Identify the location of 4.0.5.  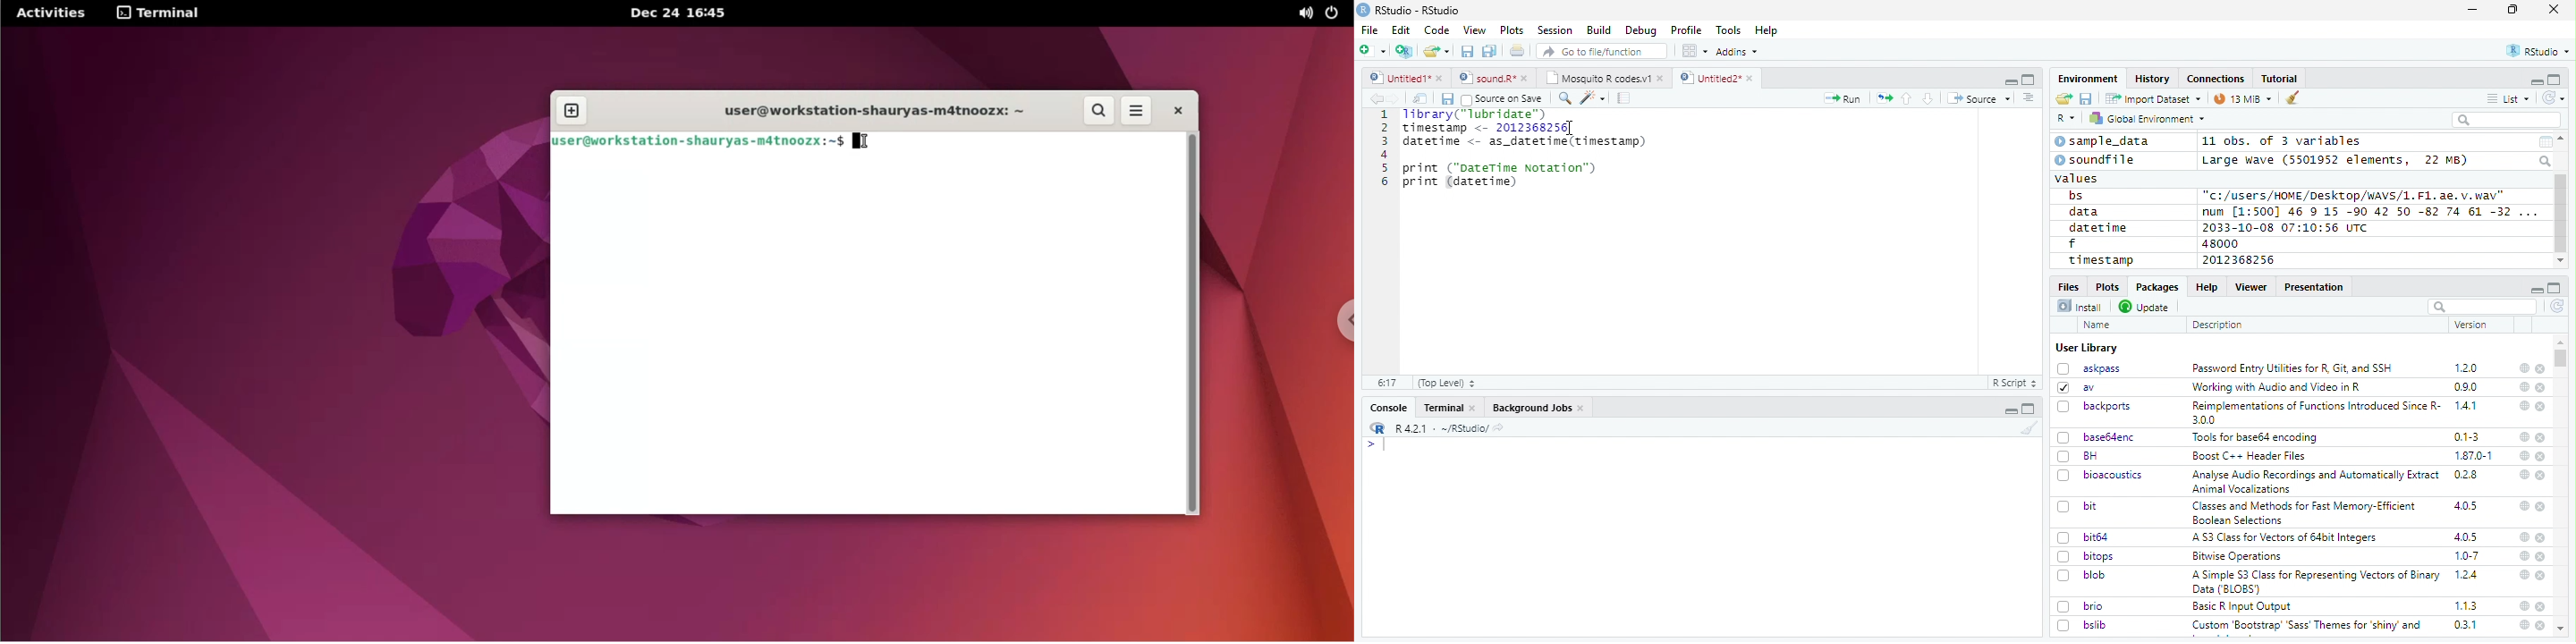
(2465, 506).